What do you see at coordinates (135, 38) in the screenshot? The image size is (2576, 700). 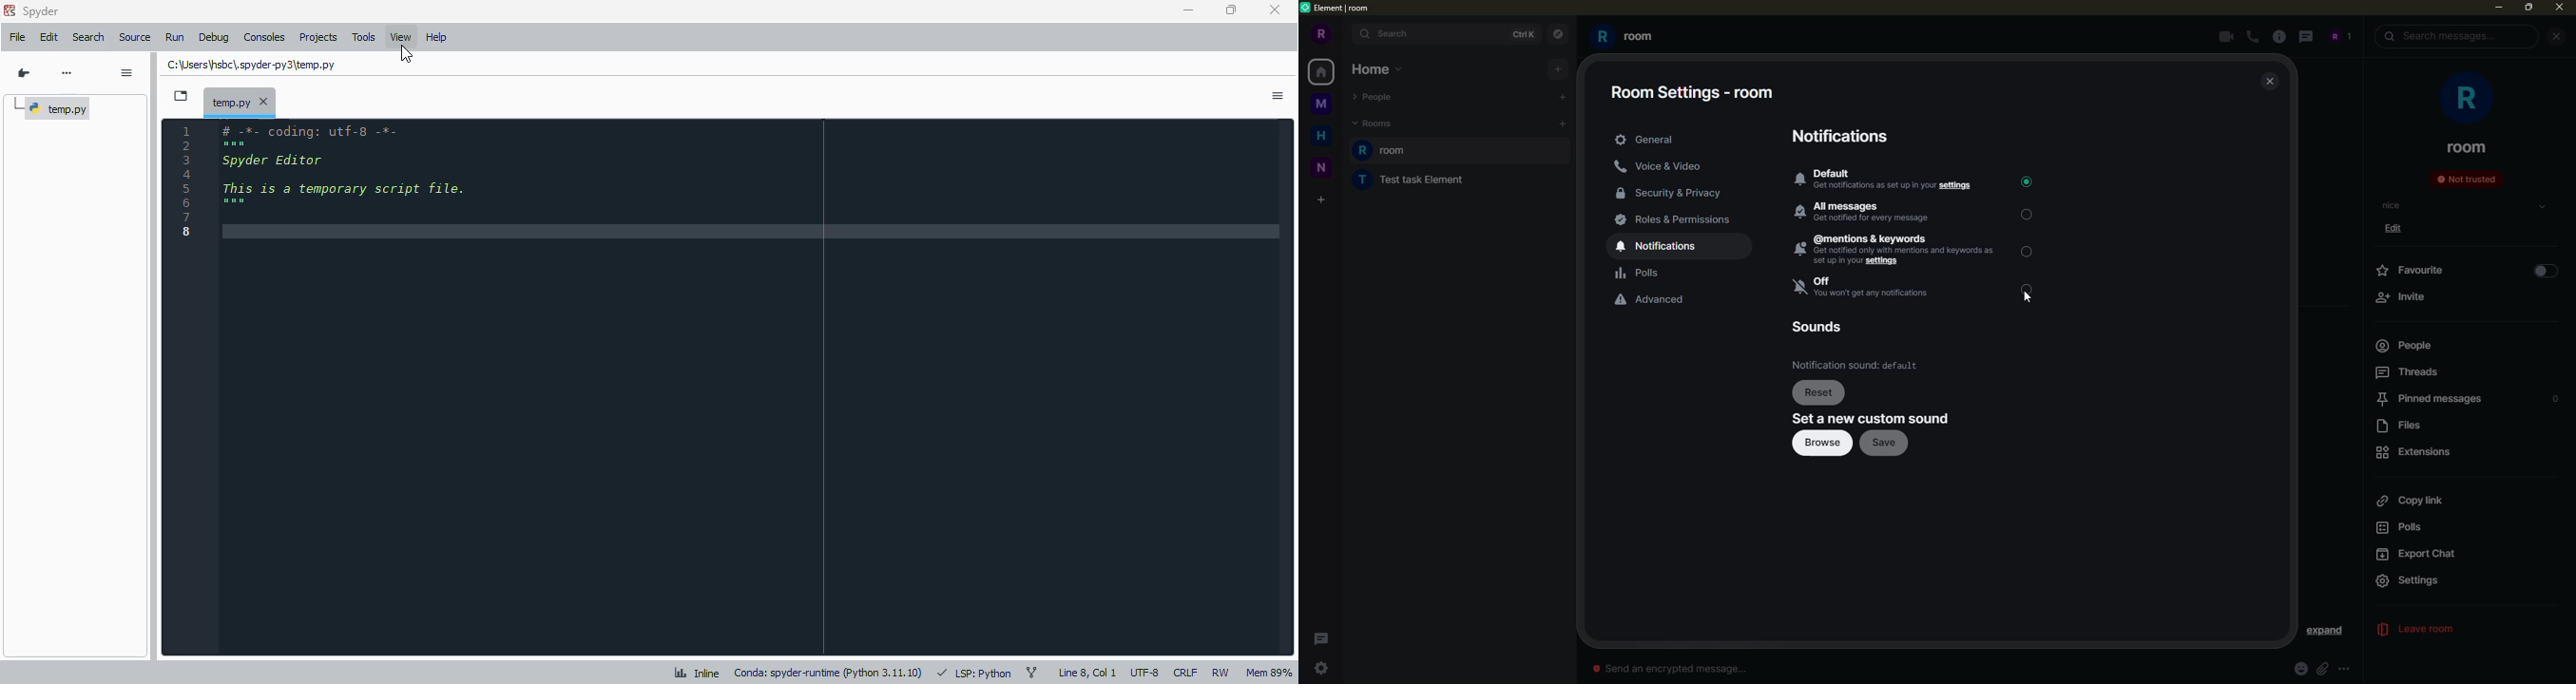 I see `source` at bounding box center [135, 38].